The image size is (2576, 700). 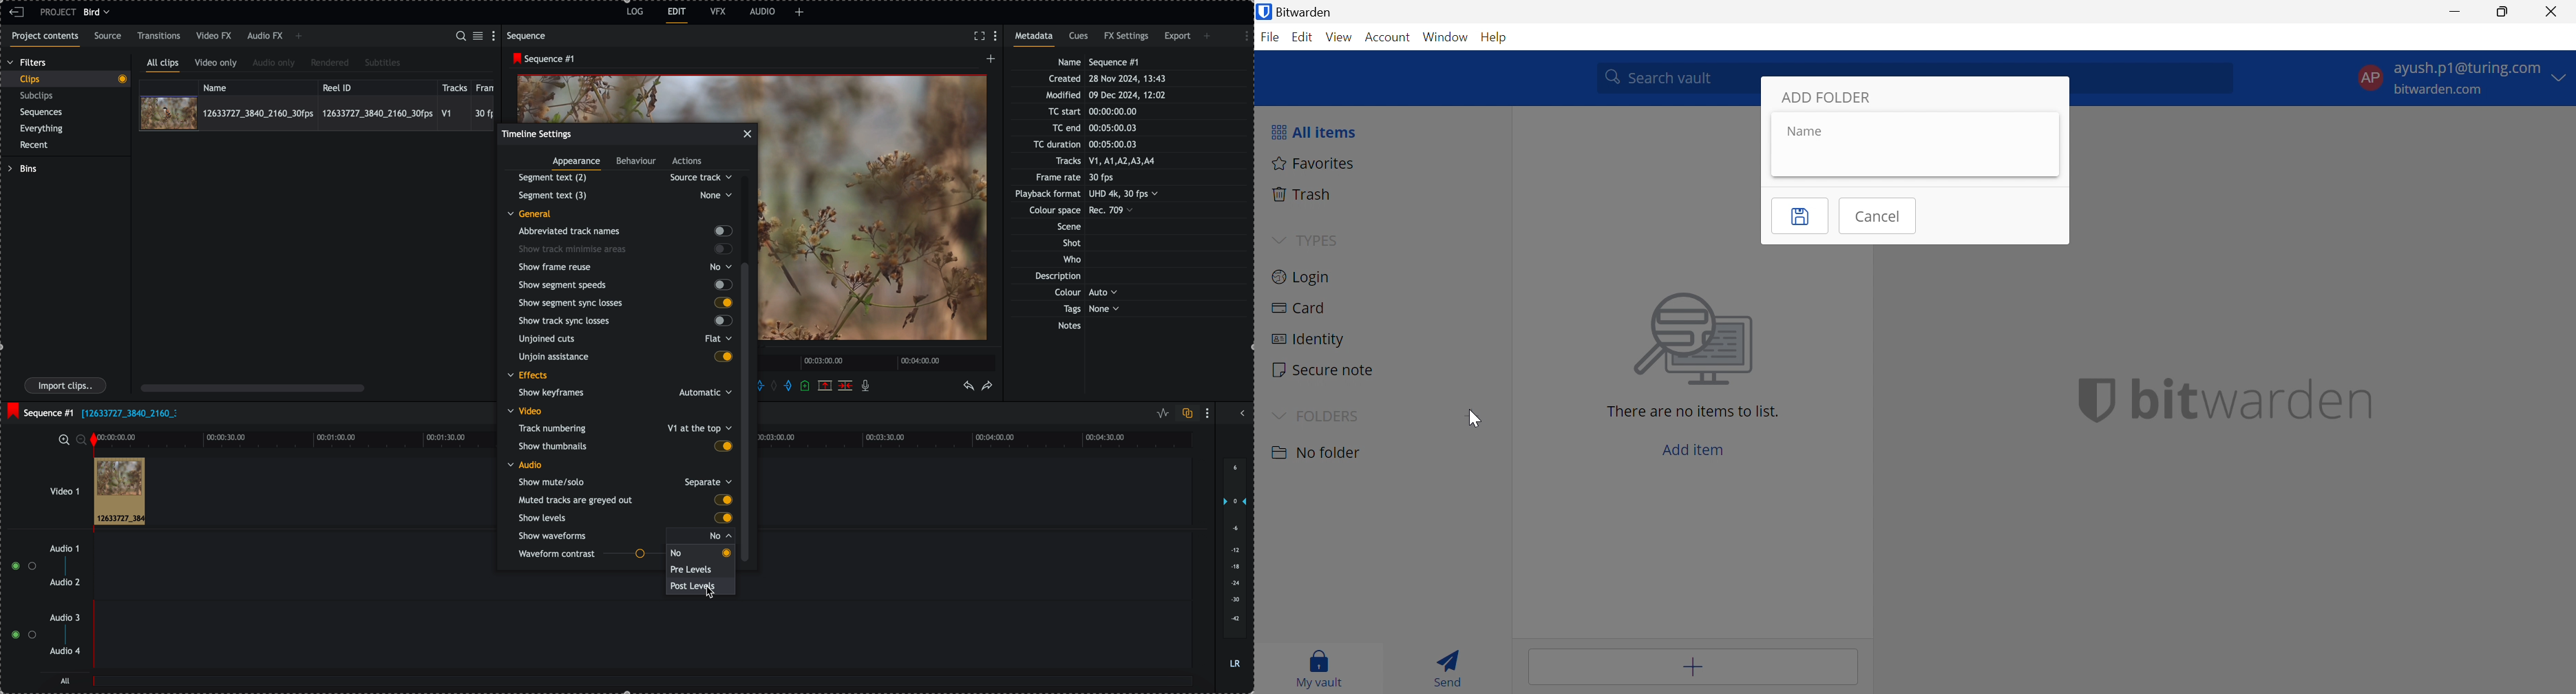 I want to click on show keyframes, so click(x=621, y=394).